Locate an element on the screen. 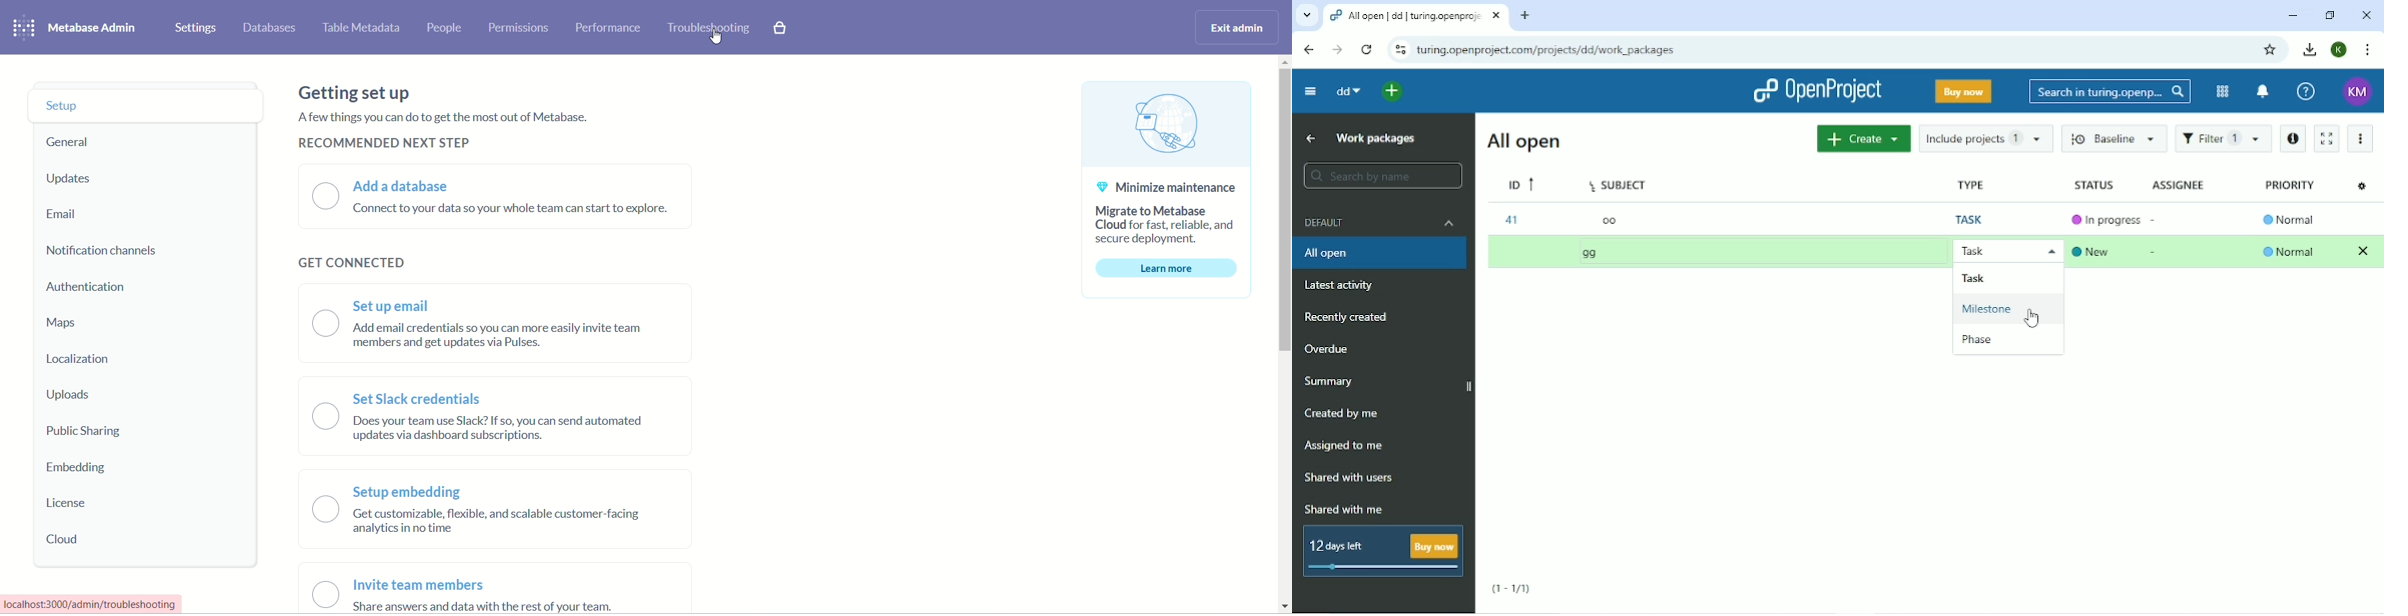 The width and height of the screenshot is (2408, 616). Shared with users is located at coordinates (1350, 477).